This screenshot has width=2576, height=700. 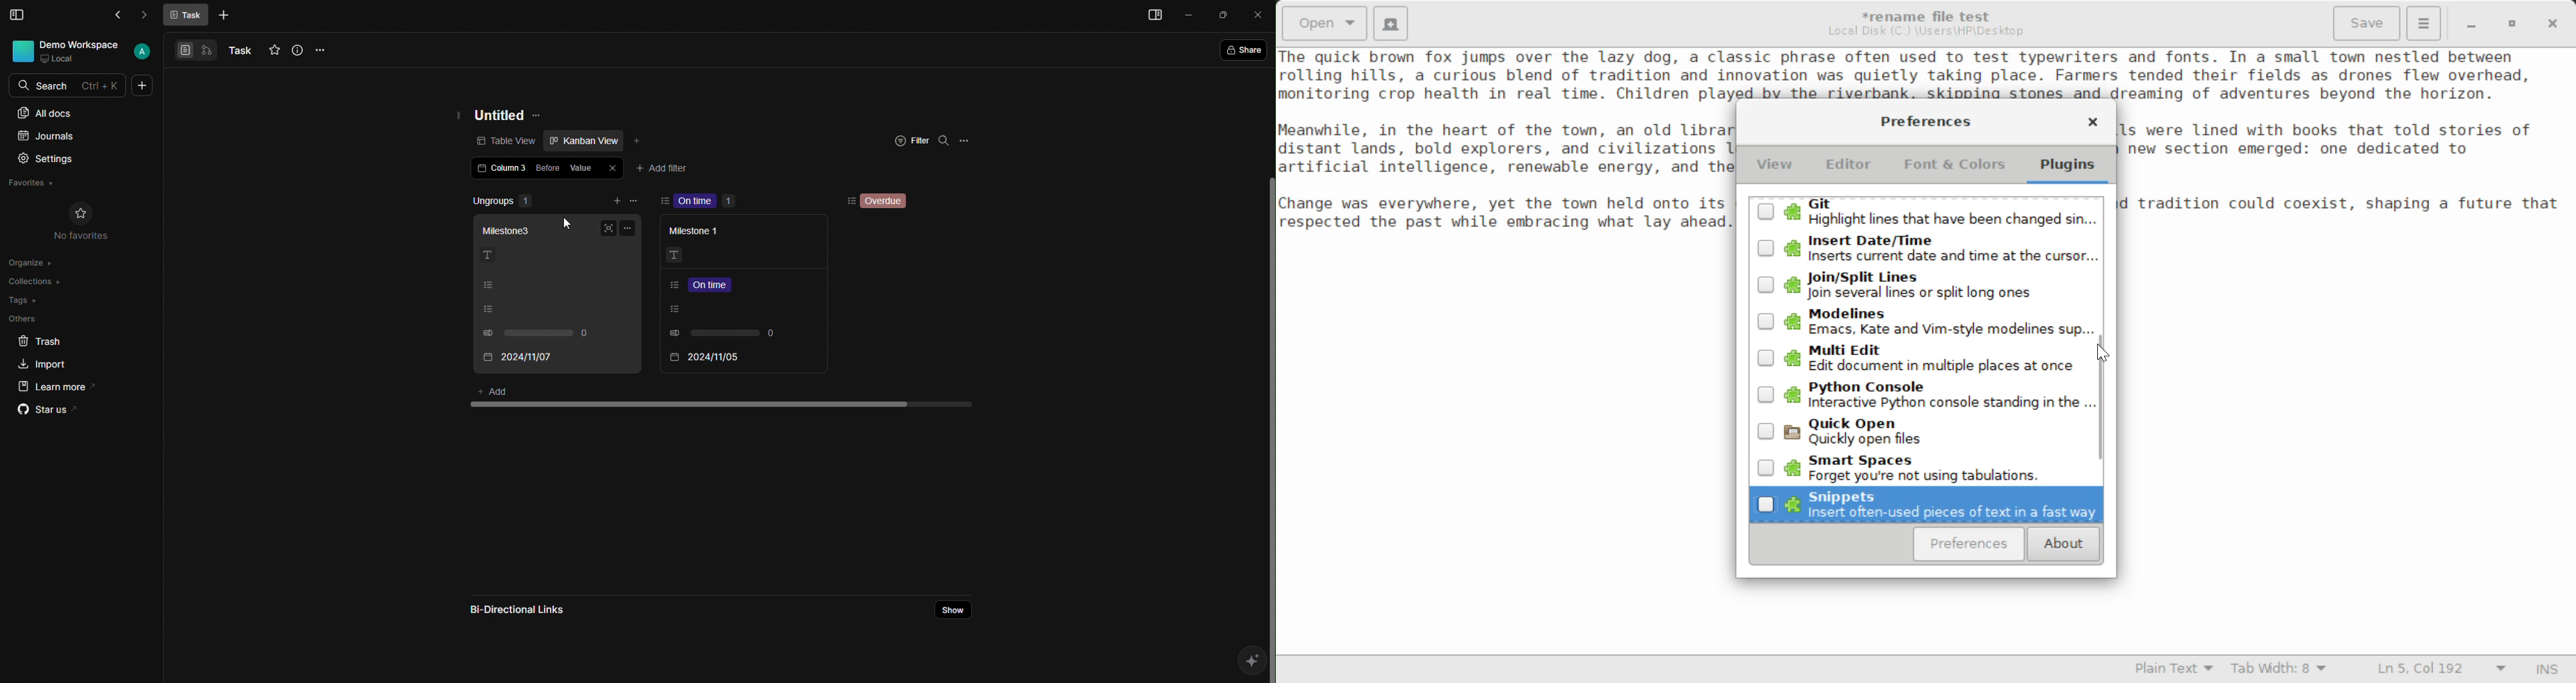 I want to click on Python Console Plugin Button Unselected, so click(x=1927, y=391).